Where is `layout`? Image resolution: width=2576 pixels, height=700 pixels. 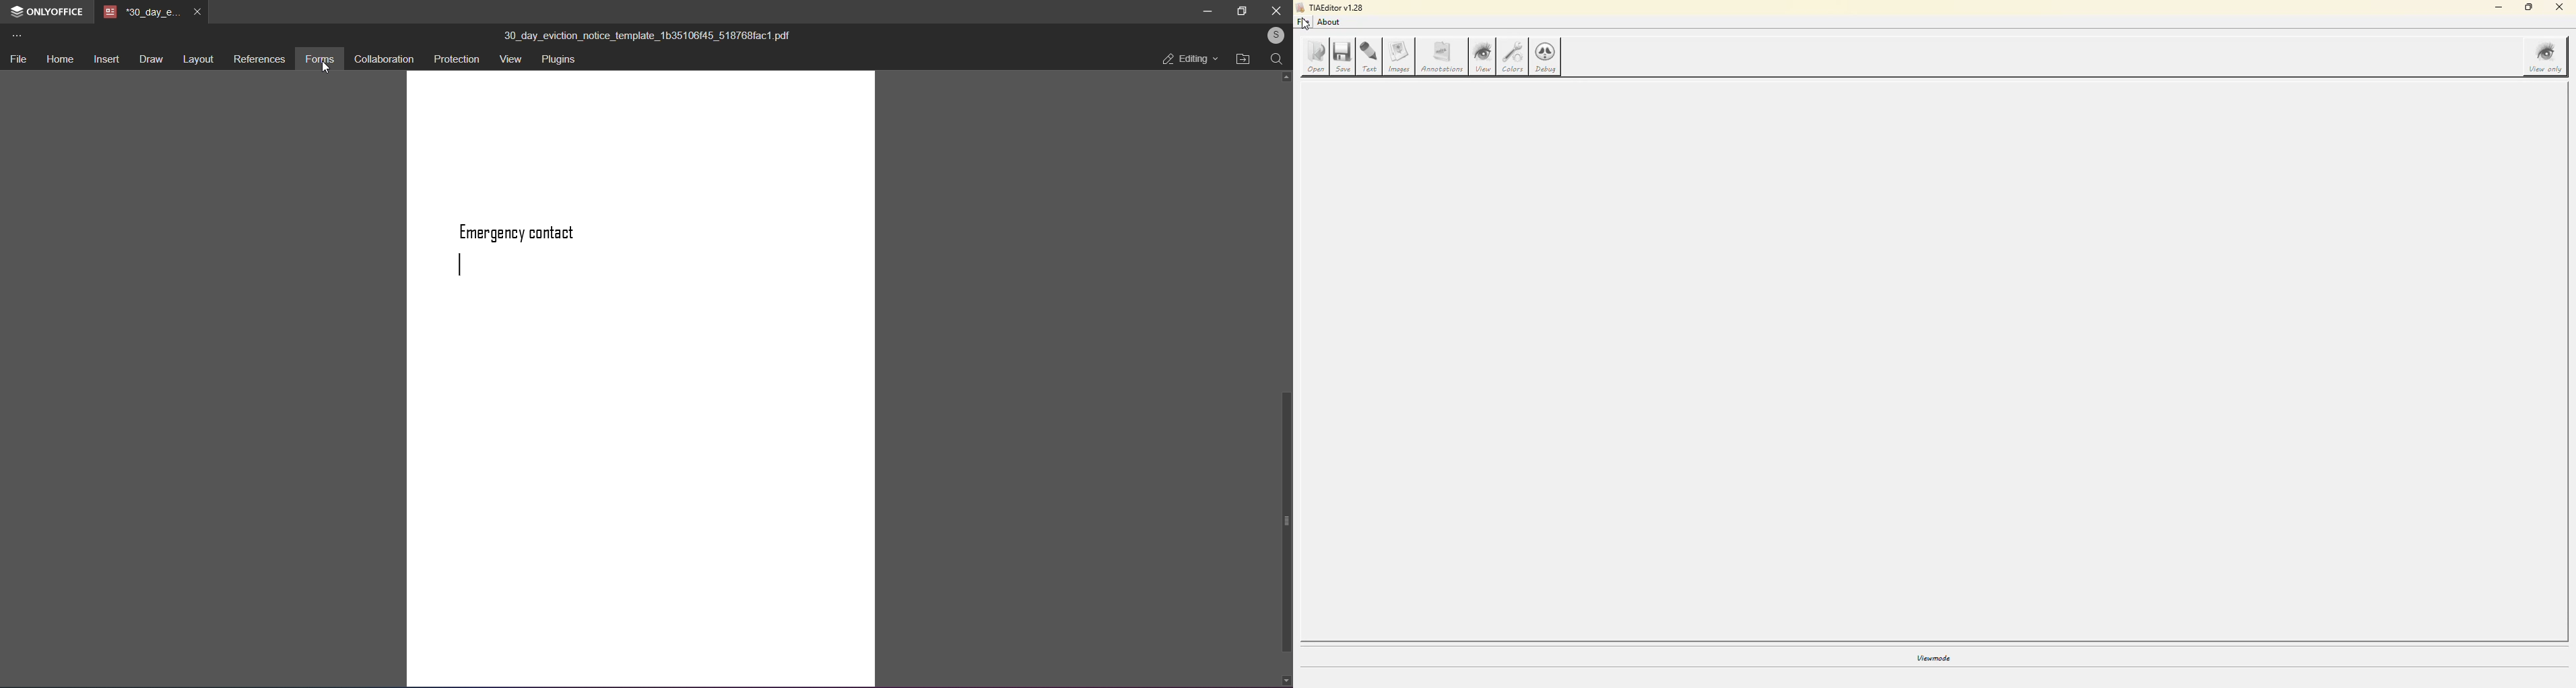 layout is located at coordinates (199, 61).